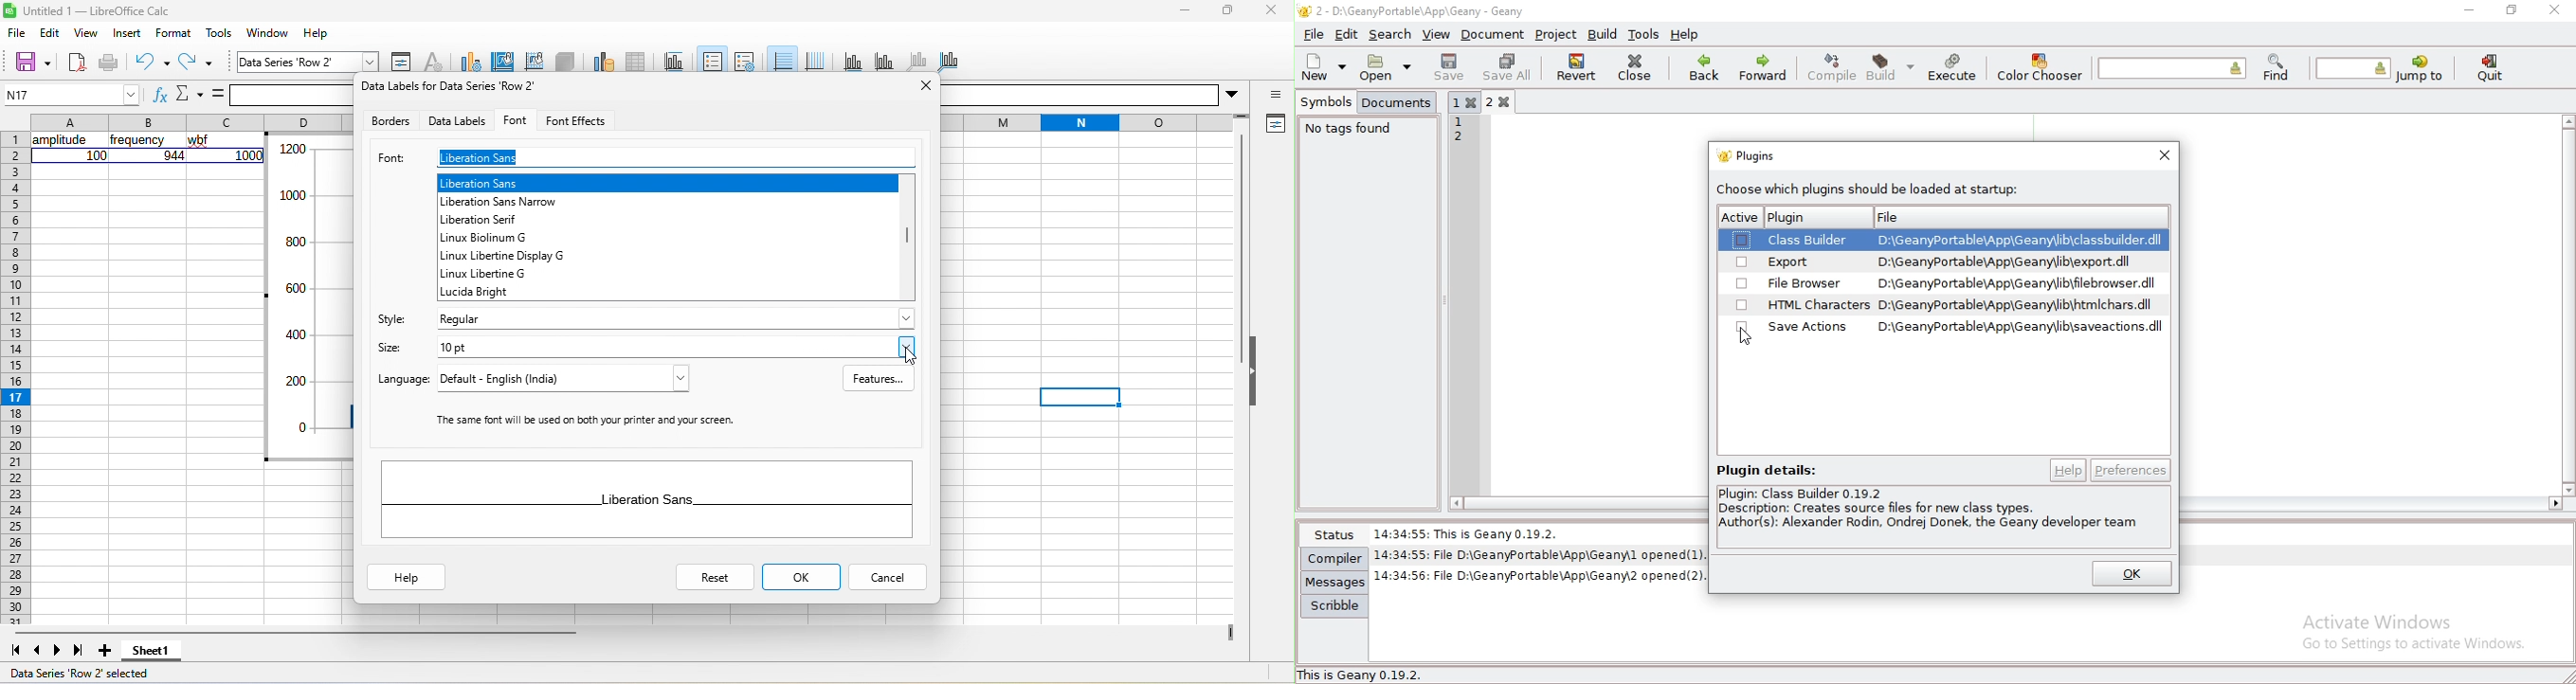 The height and width of the screenshot is (700, 2576). I want to click on vertical scroll bar, so click(1243, 229).